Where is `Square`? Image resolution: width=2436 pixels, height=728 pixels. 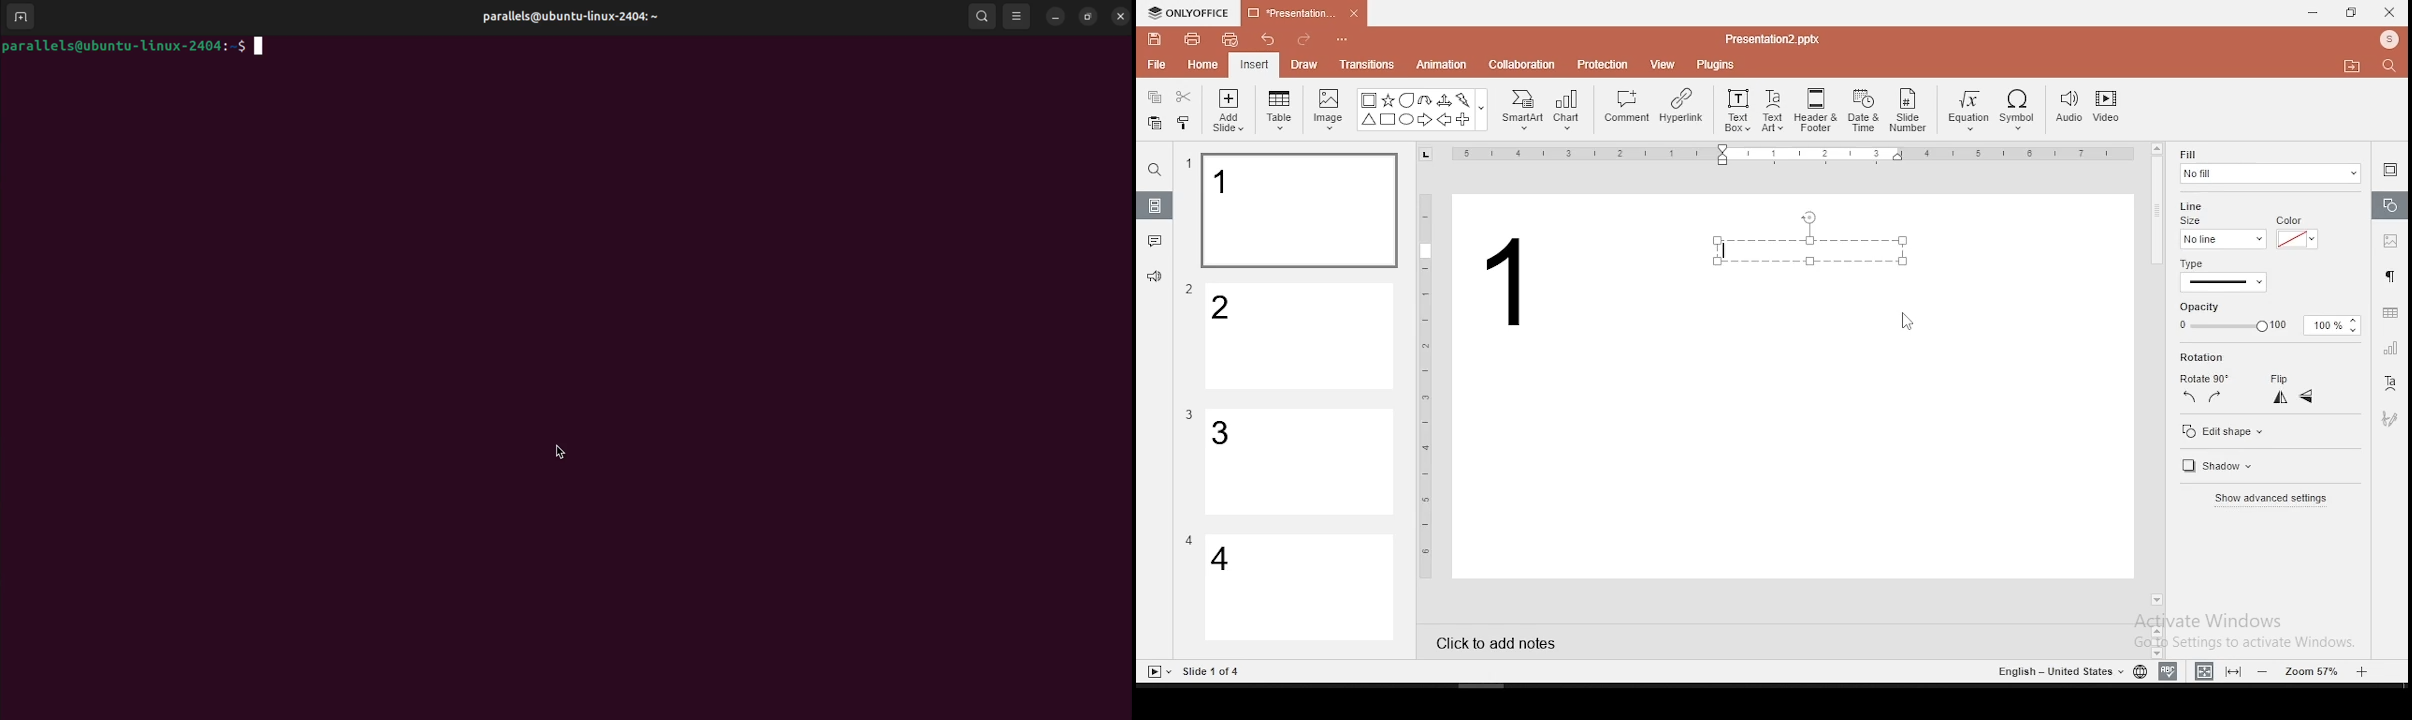 Square is located at coordinates (1387, 121).